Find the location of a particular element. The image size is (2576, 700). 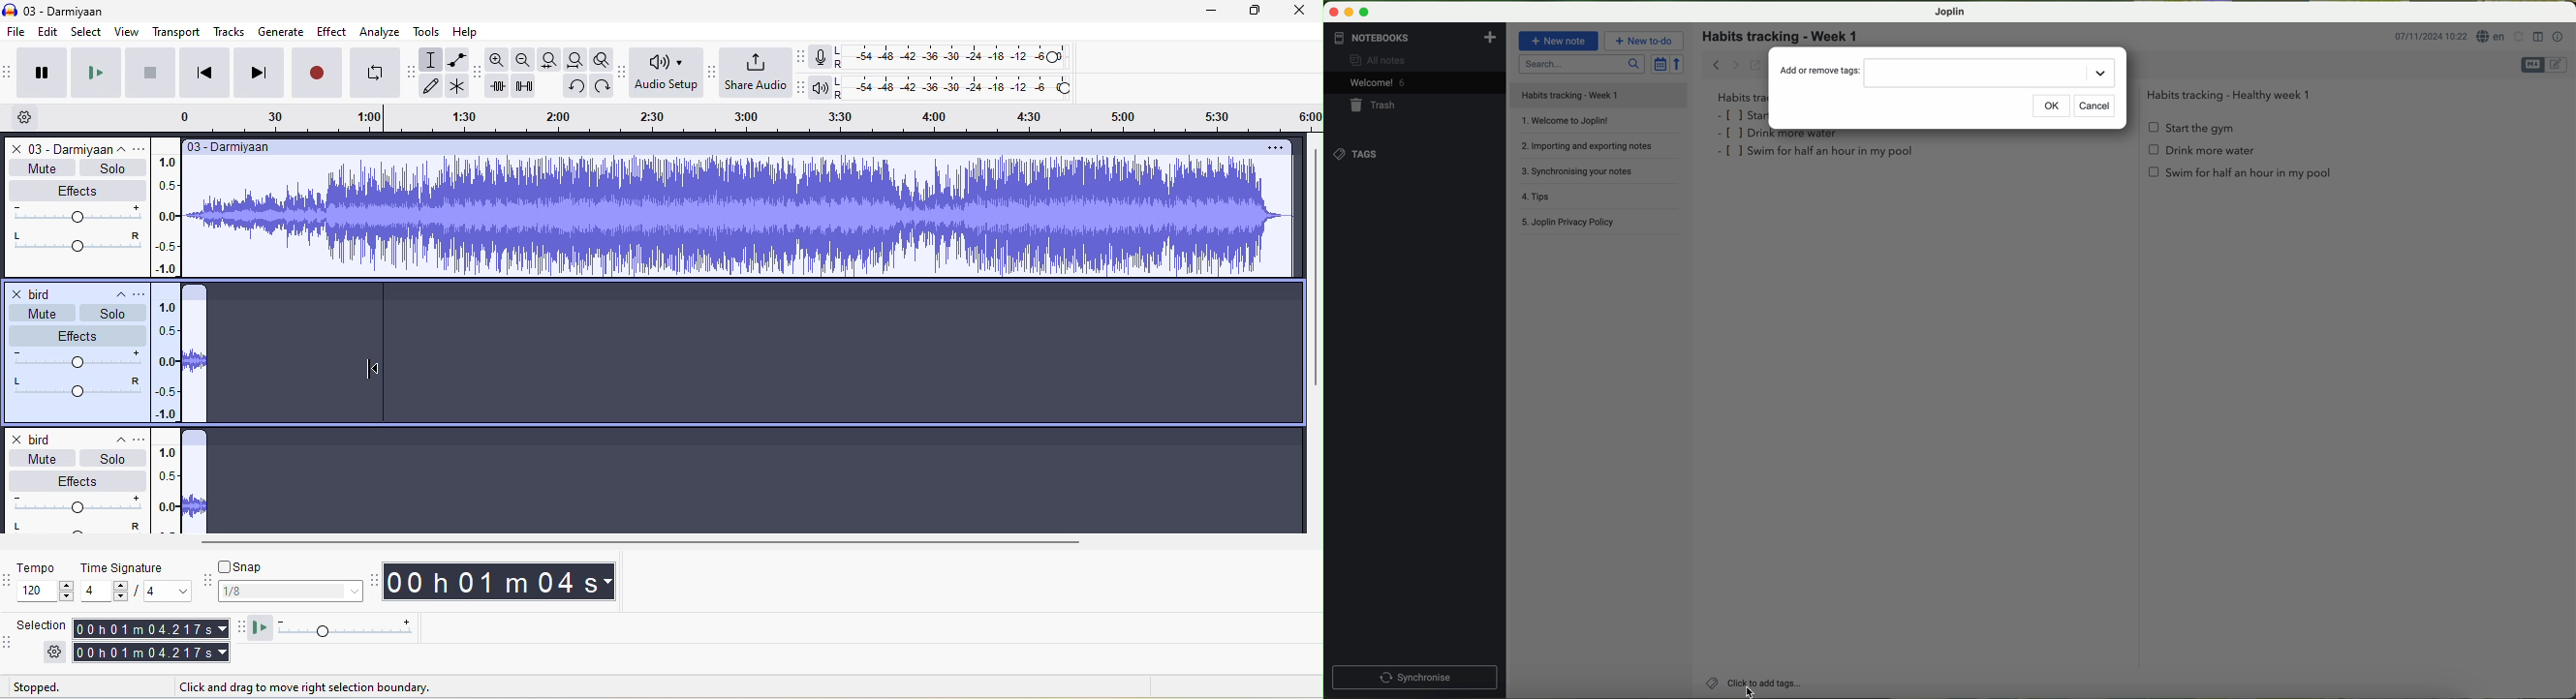

drink more water is located at coordinates (1782, 136).